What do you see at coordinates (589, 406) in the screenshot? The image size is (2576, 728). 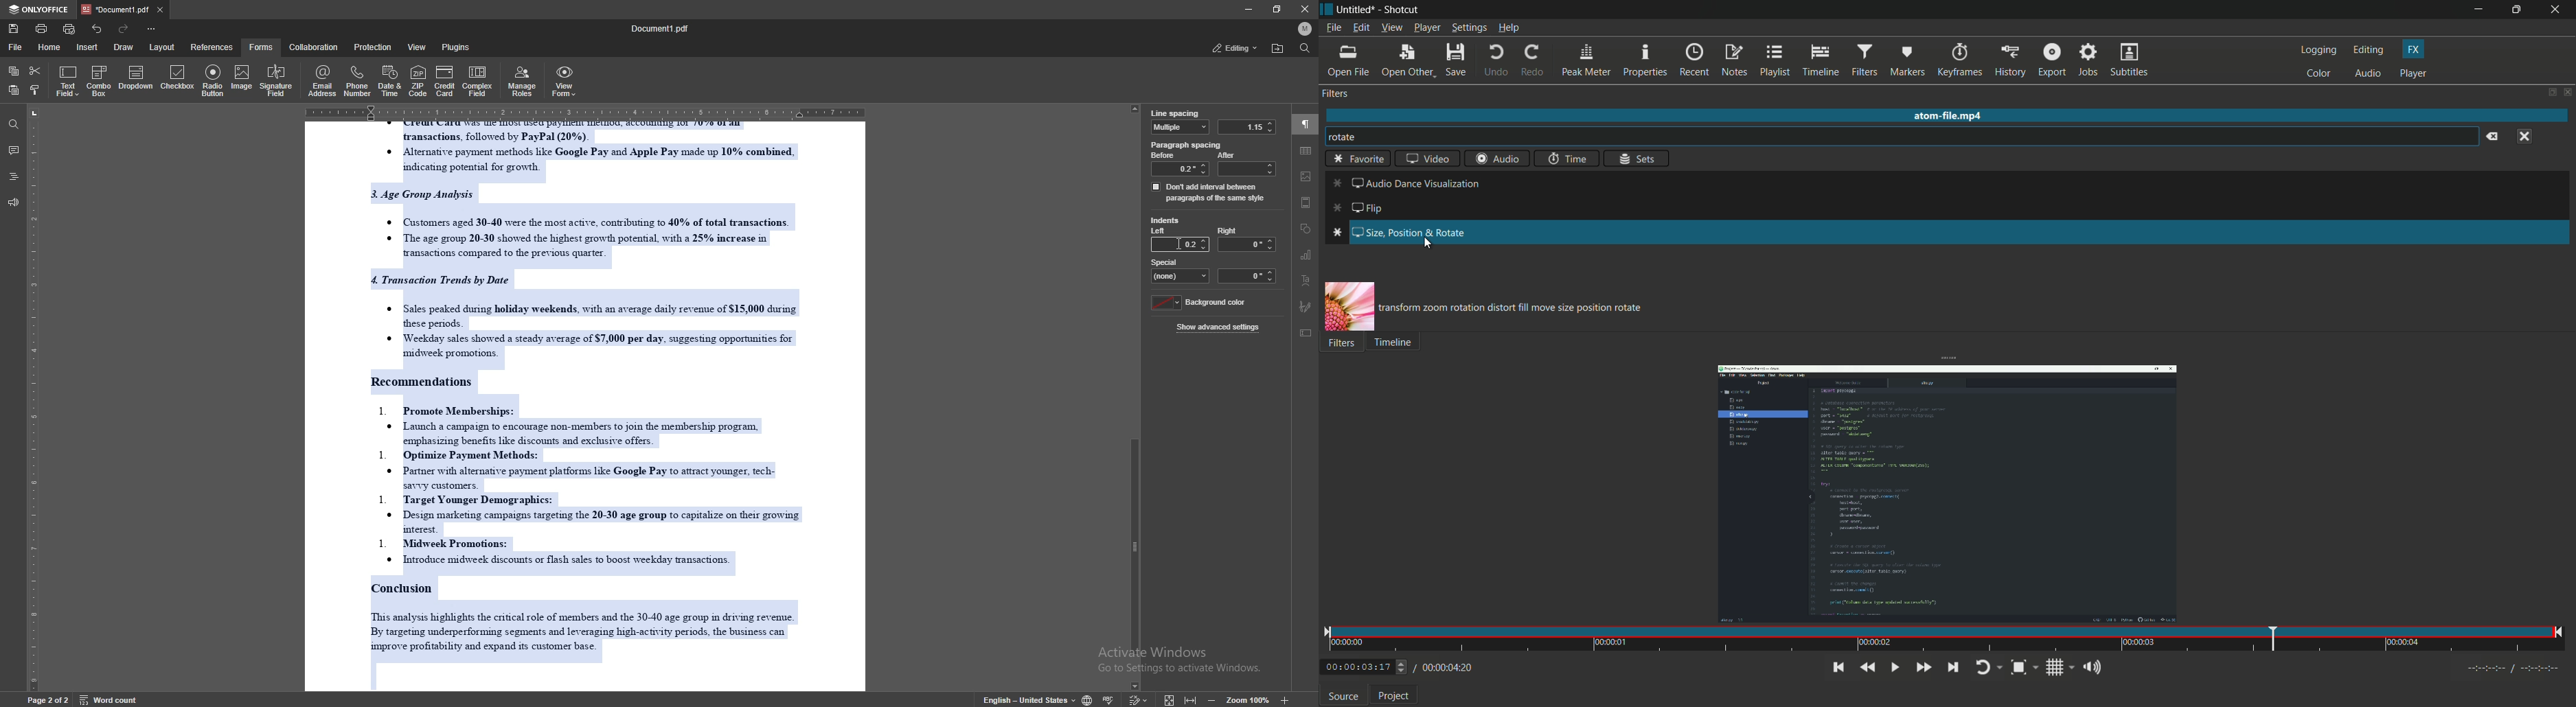 I see `document` at bounding box center [589, 406].